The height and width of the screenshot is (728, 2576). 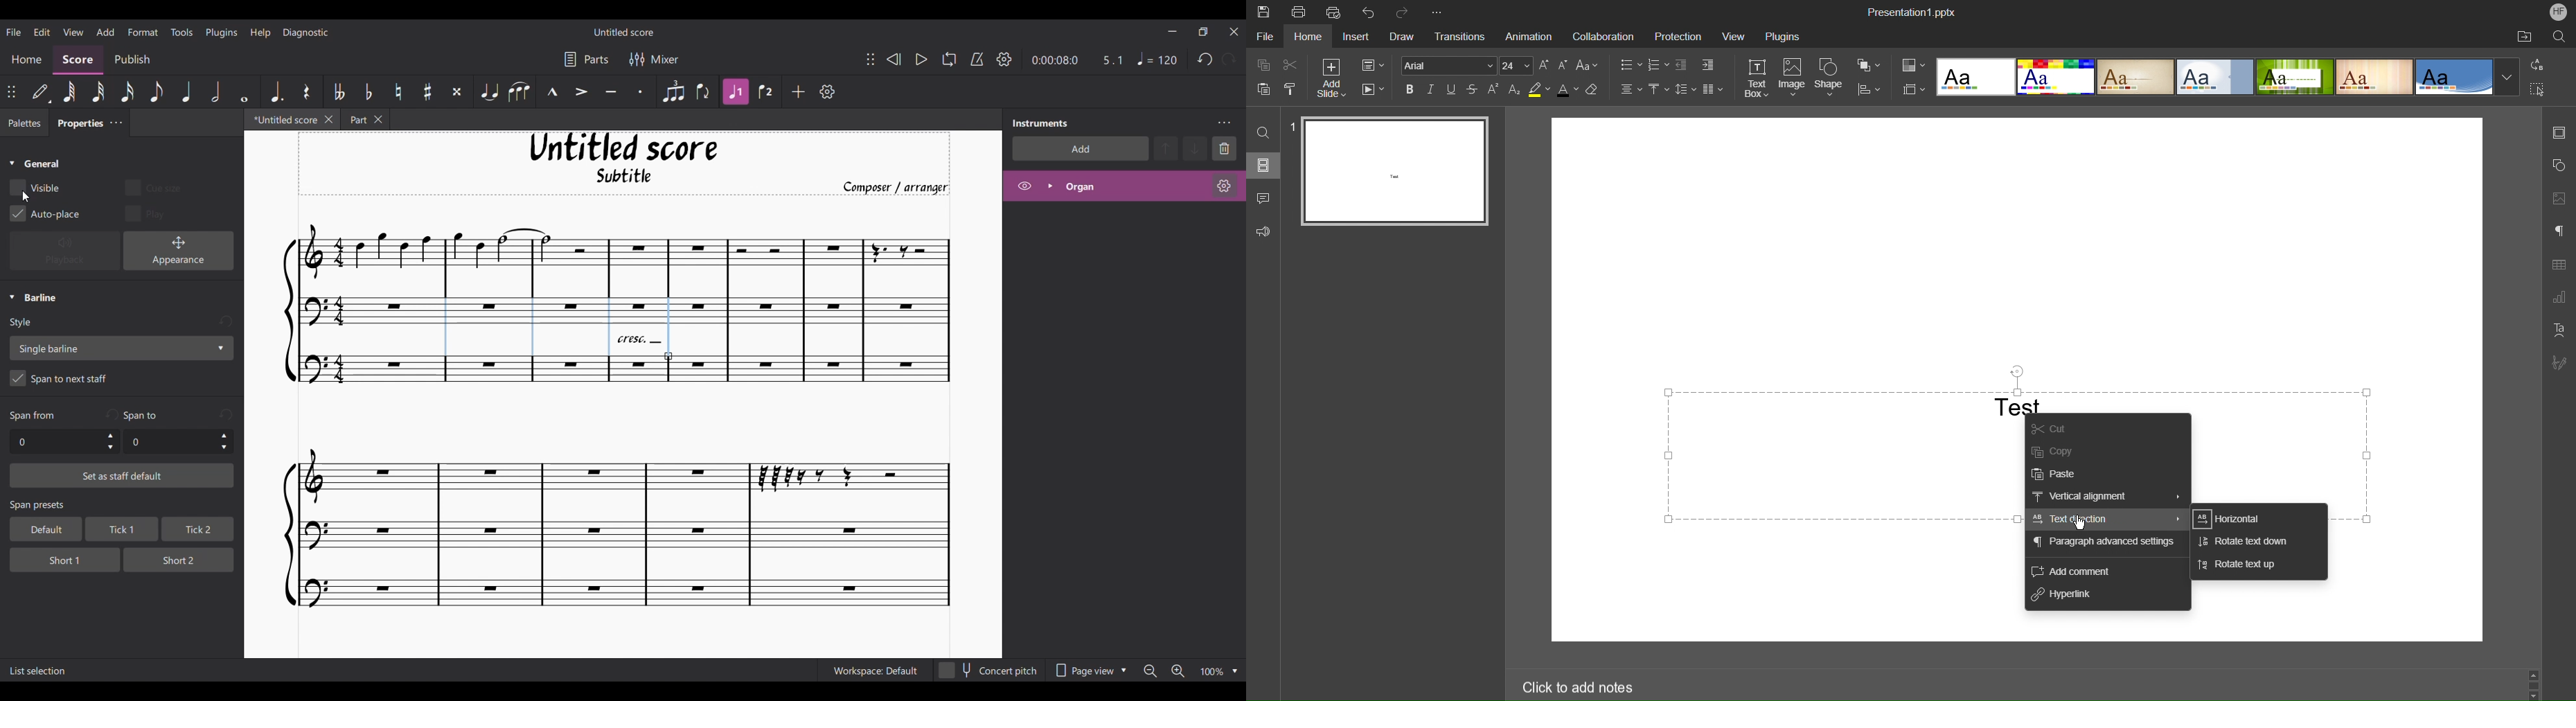 What do you see at coordinates (34, 188) in the screenshot?
I see `Toggle for visible off` at bounding box center [34, 188].